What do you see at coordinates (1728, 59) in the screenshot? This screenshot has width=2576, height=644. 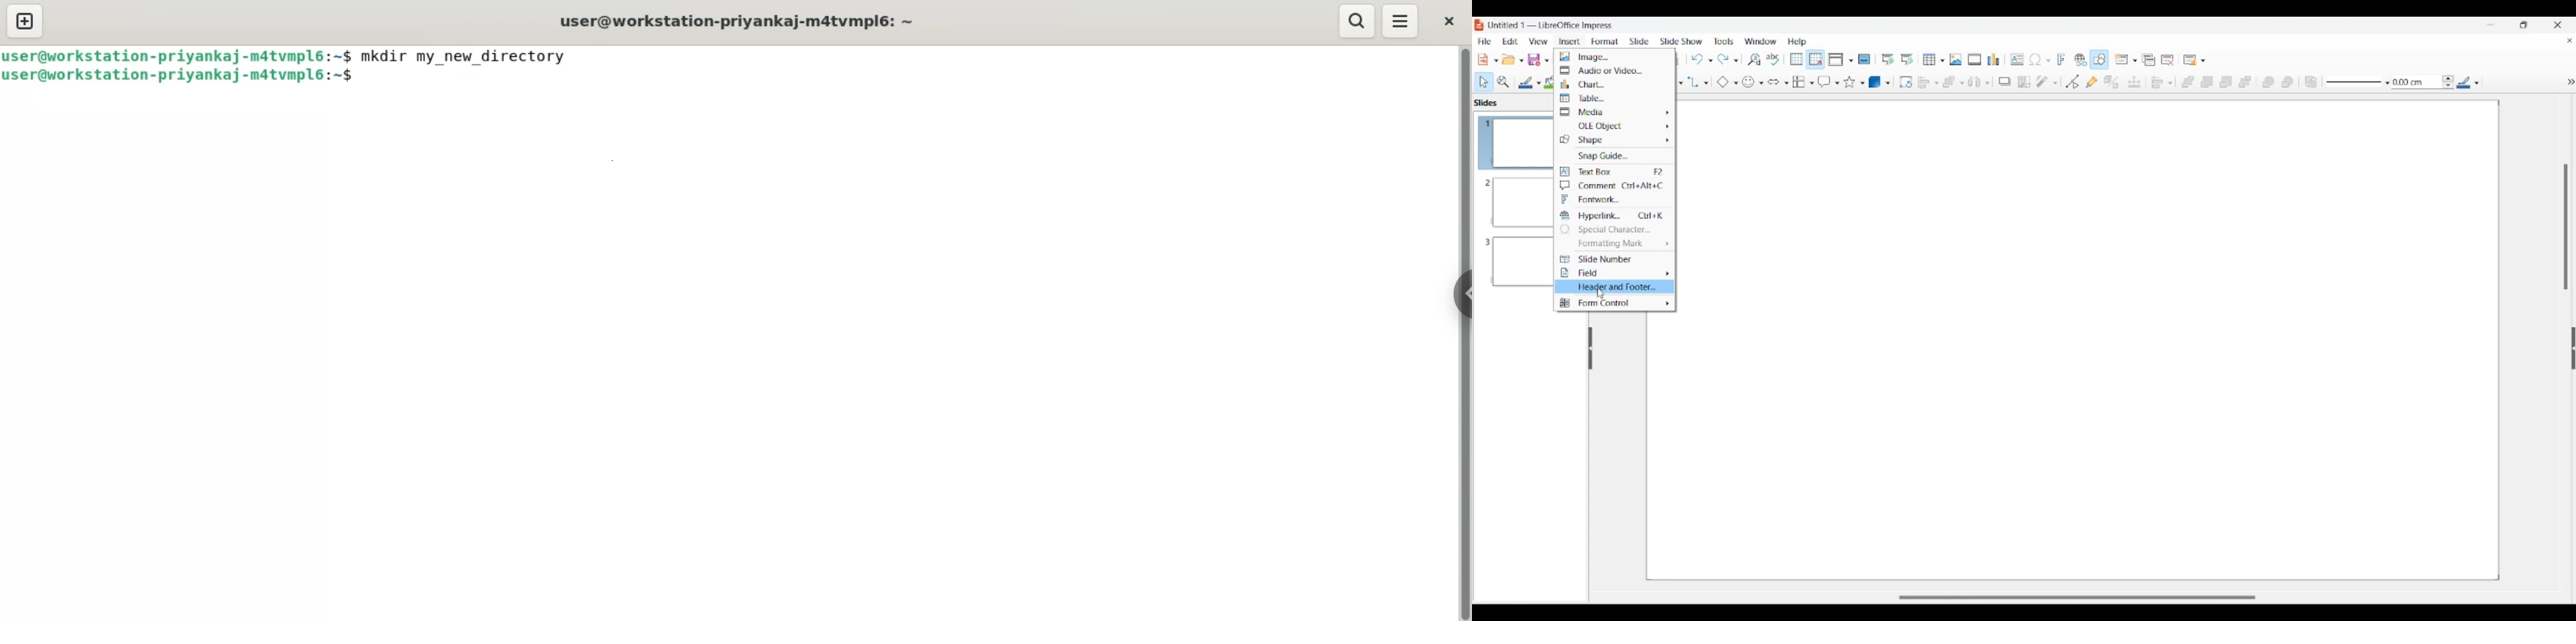 I see `Redo options` at bounding box center [1728, 59].